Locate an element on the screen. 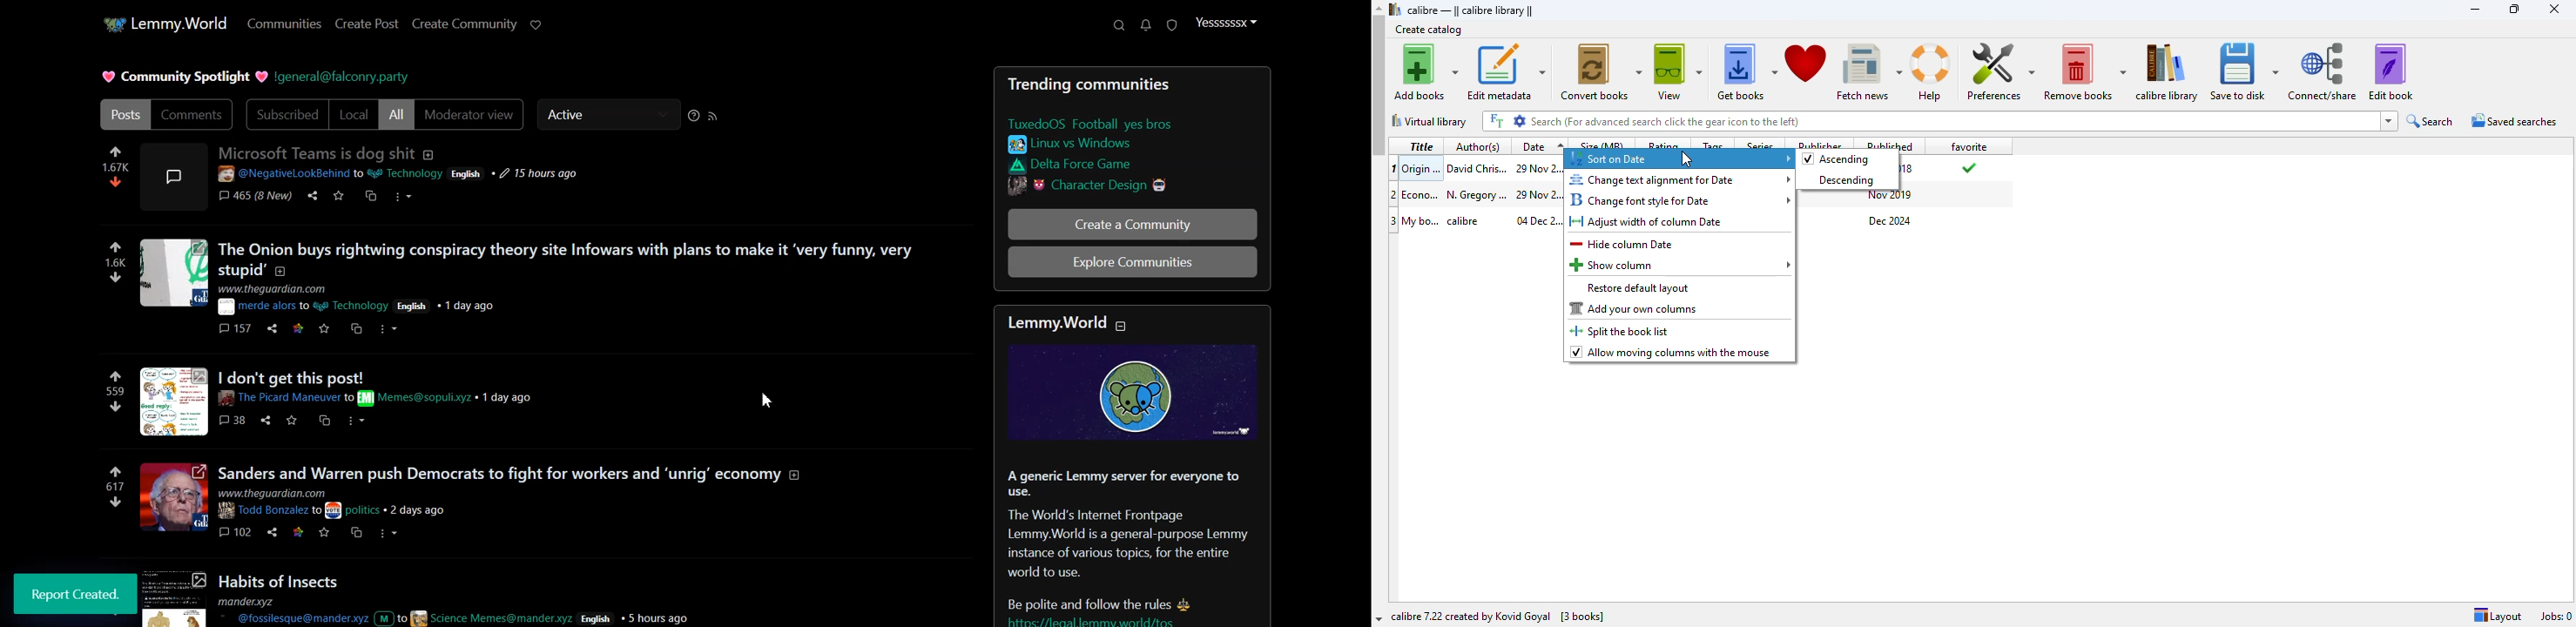  logo is located at coordinates (1395, 9).